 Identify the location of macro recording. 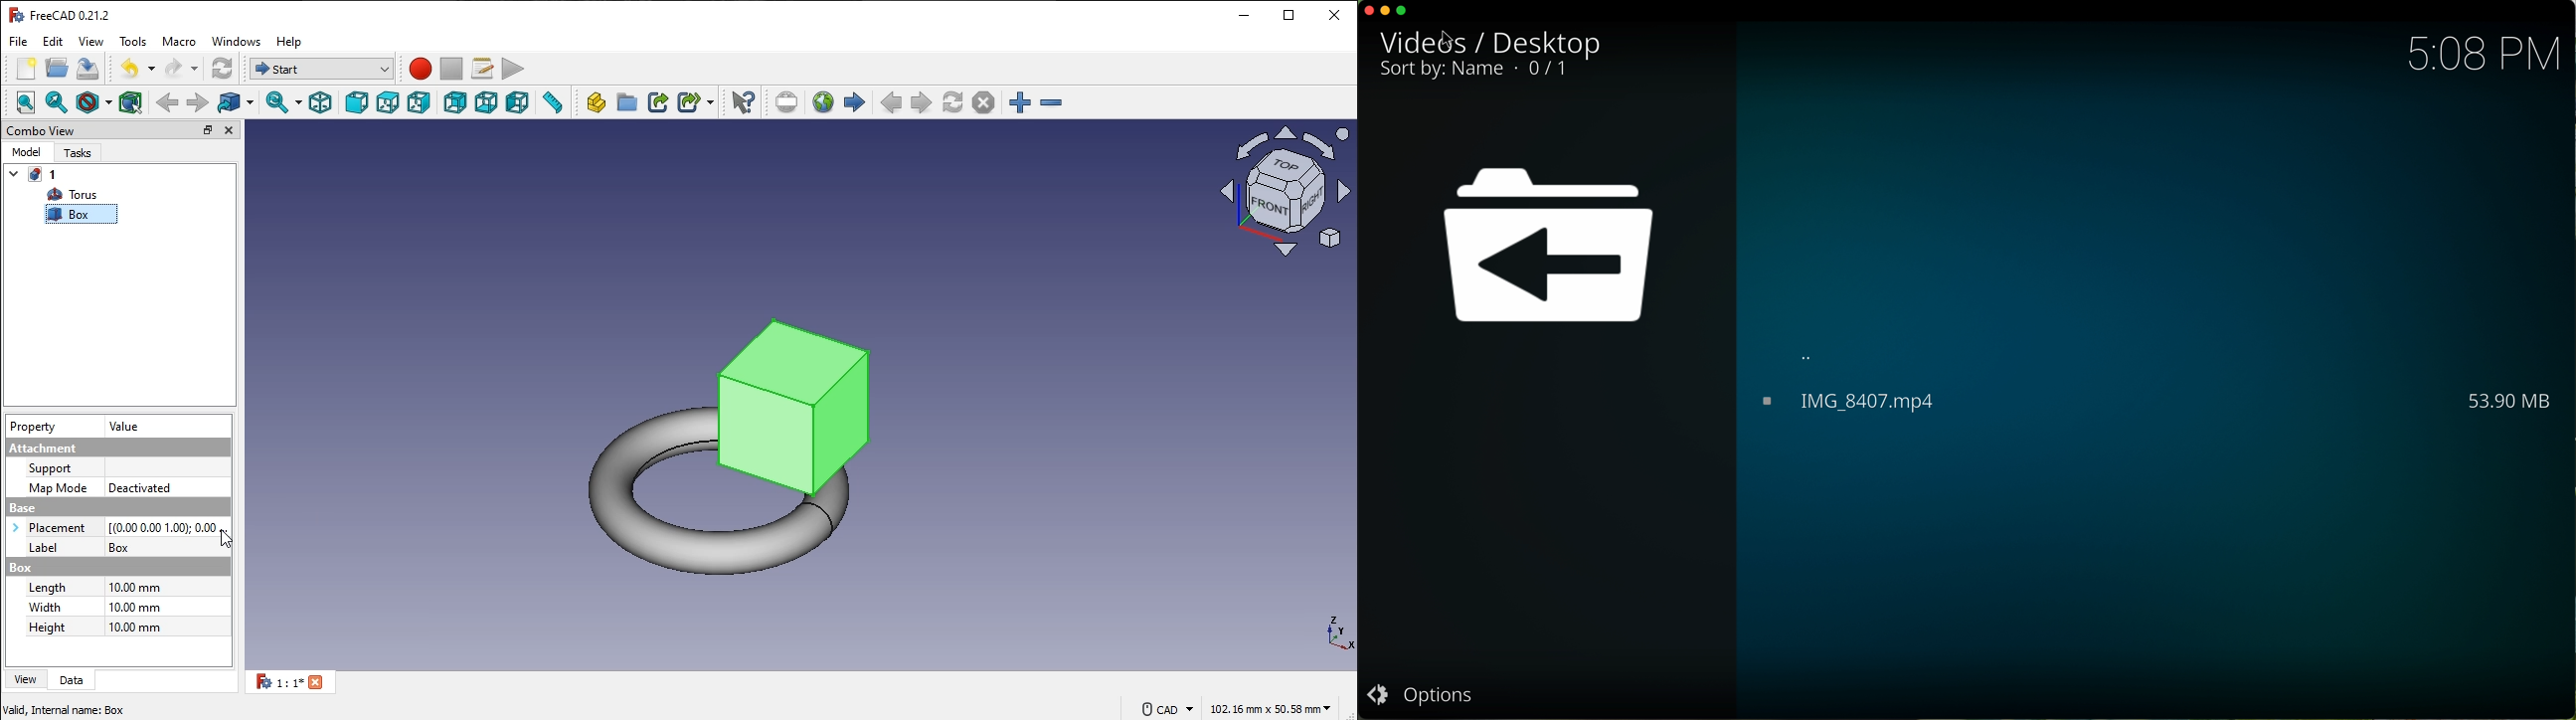
(421, 70).